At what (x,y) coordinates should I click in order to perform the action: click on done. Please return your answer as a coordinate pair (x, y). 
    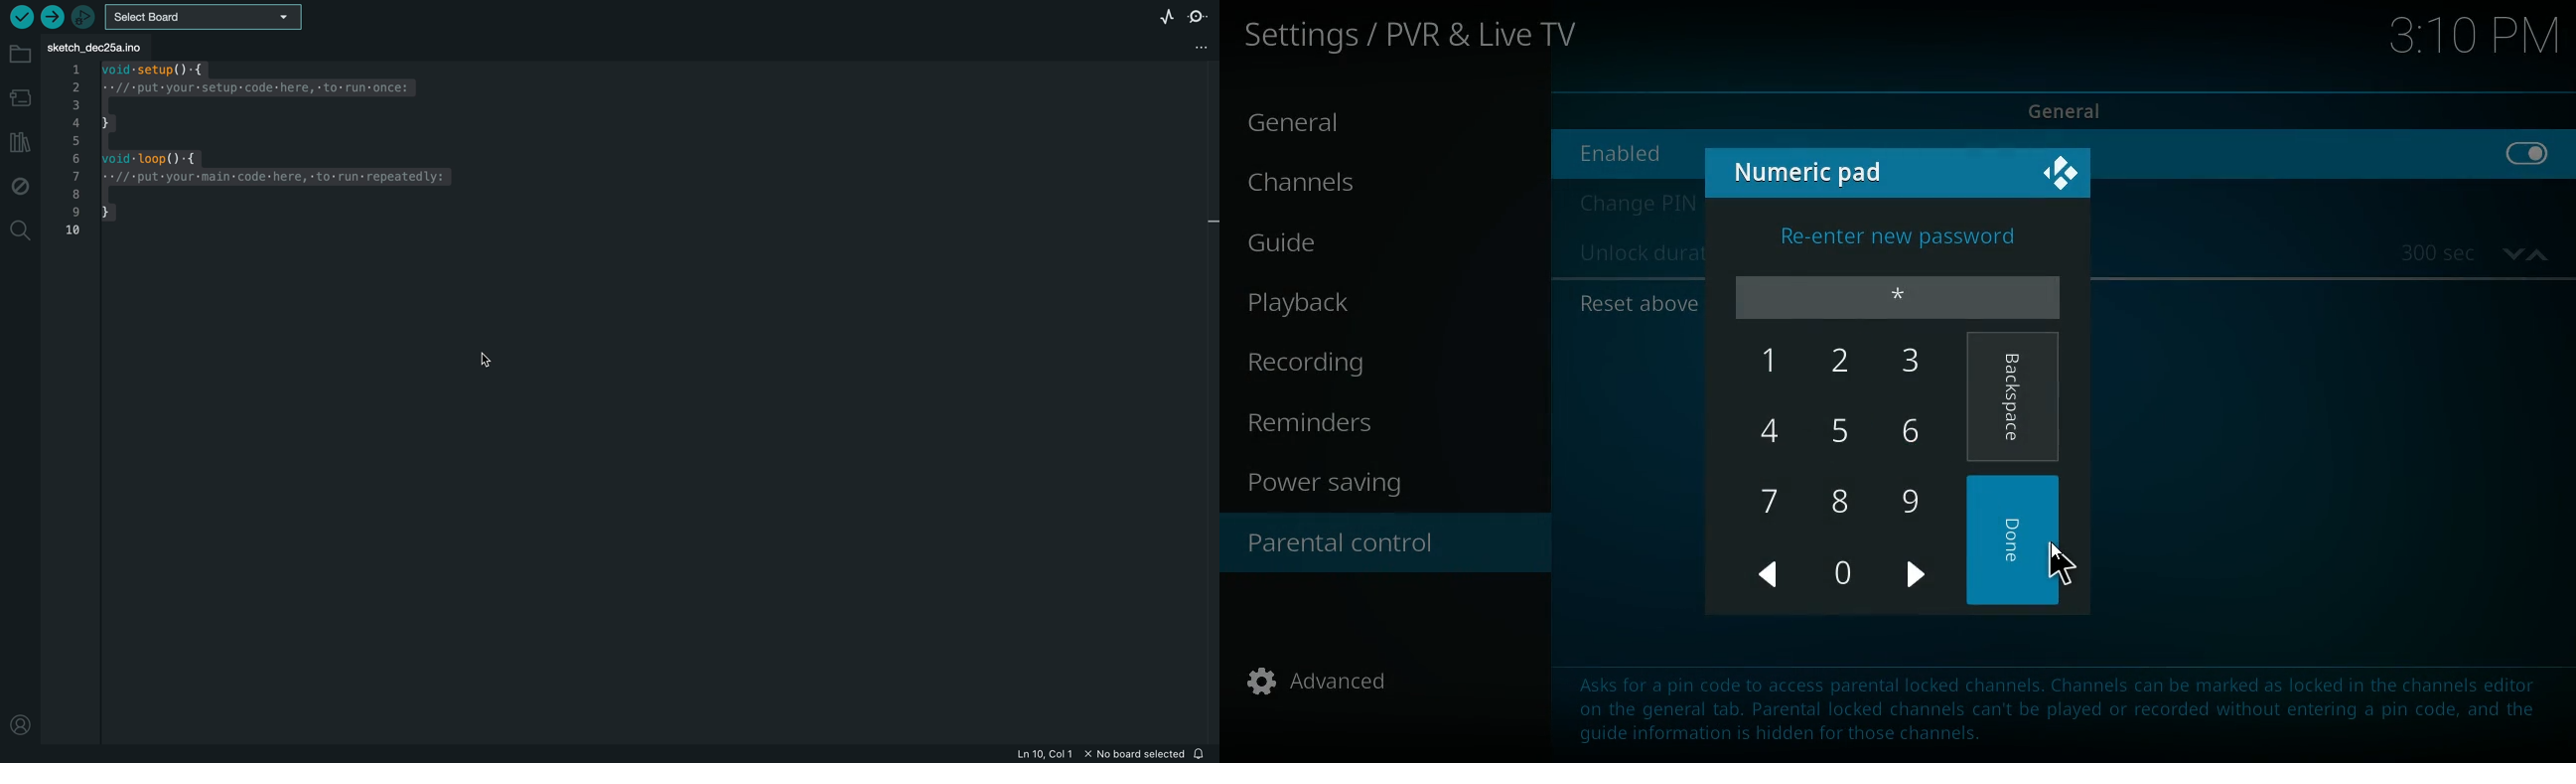
    Looking at the image, I should click on (2017, 541).